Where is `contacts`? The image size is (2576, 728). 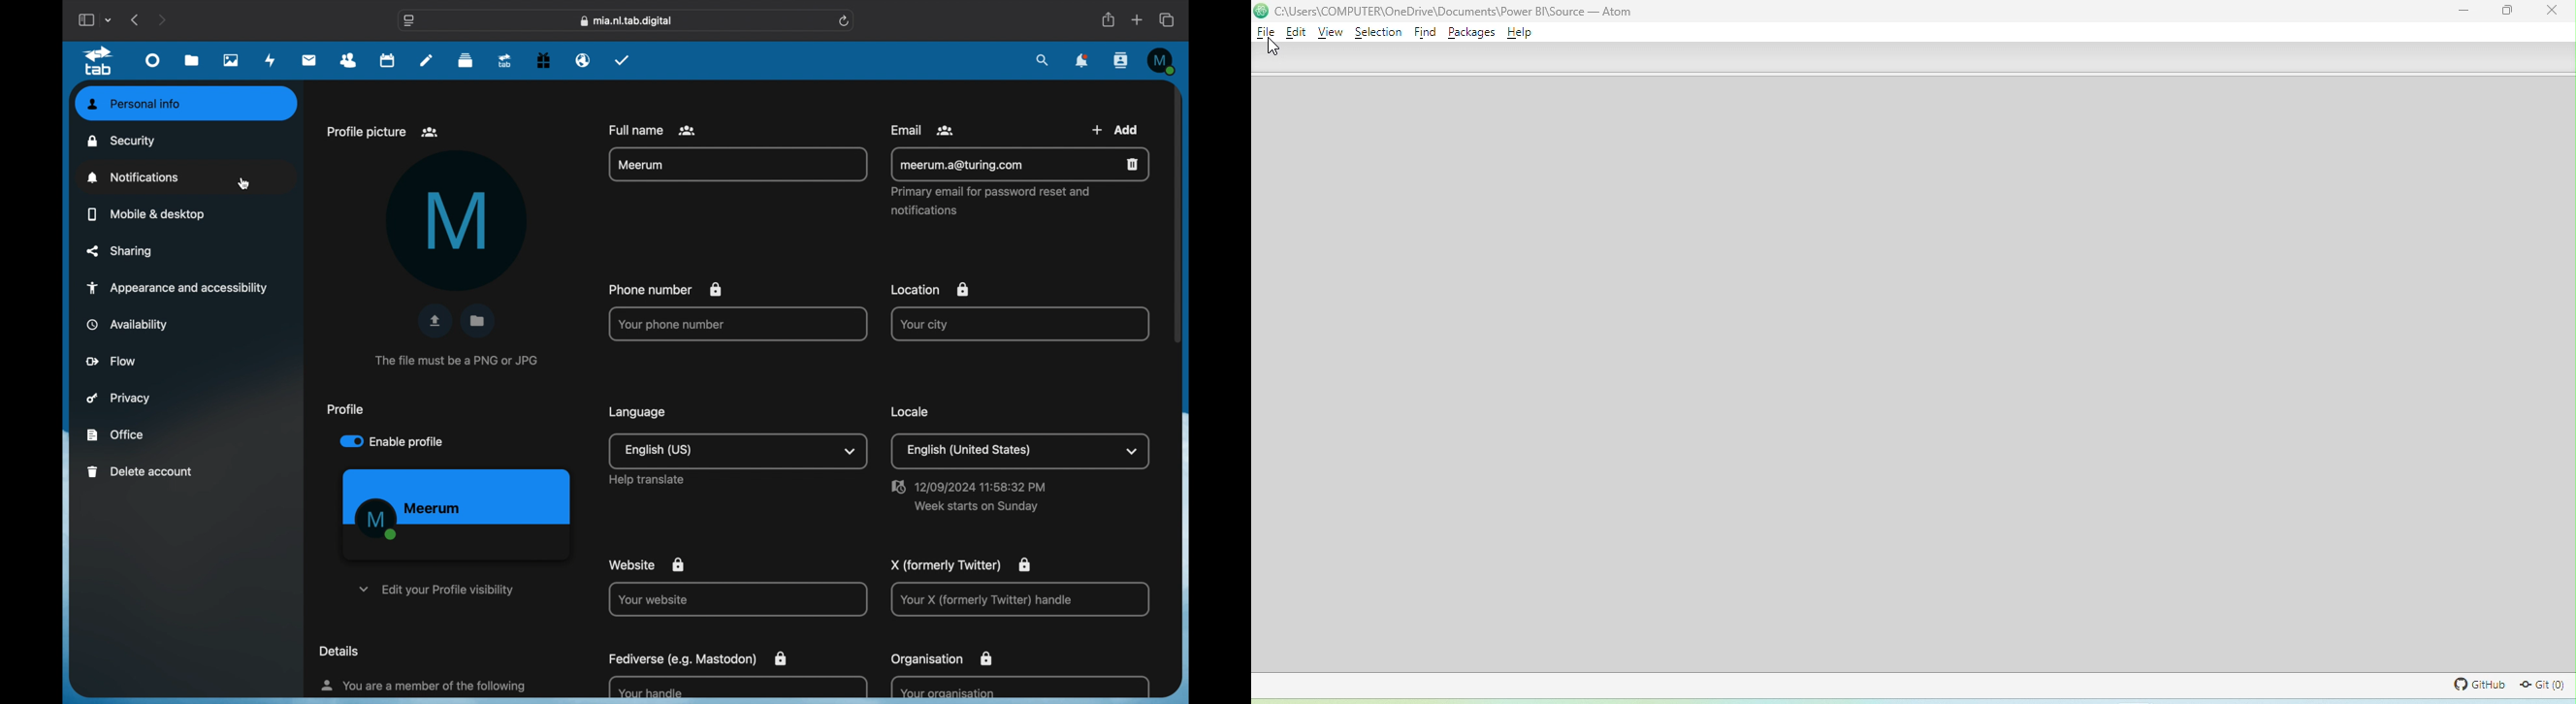 contacts is located at coordinates (1123, 61).